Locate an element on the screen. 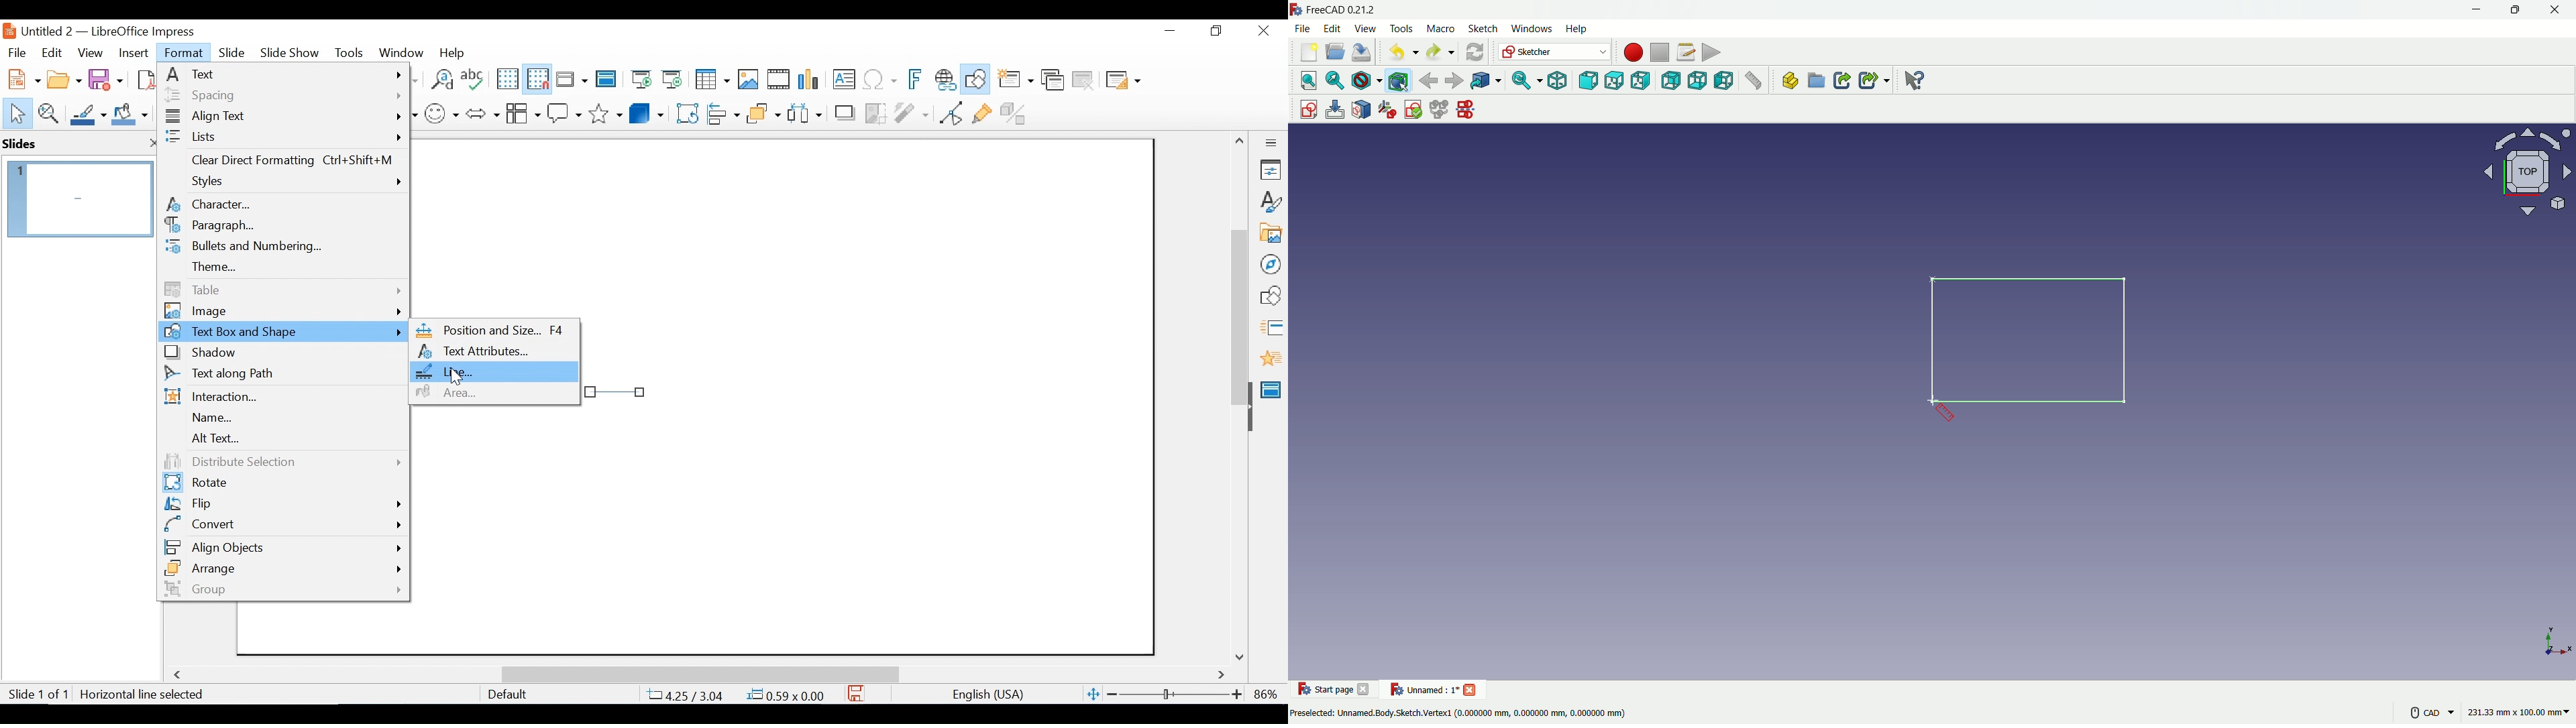  fit all is located at coordinates (1305, 80).